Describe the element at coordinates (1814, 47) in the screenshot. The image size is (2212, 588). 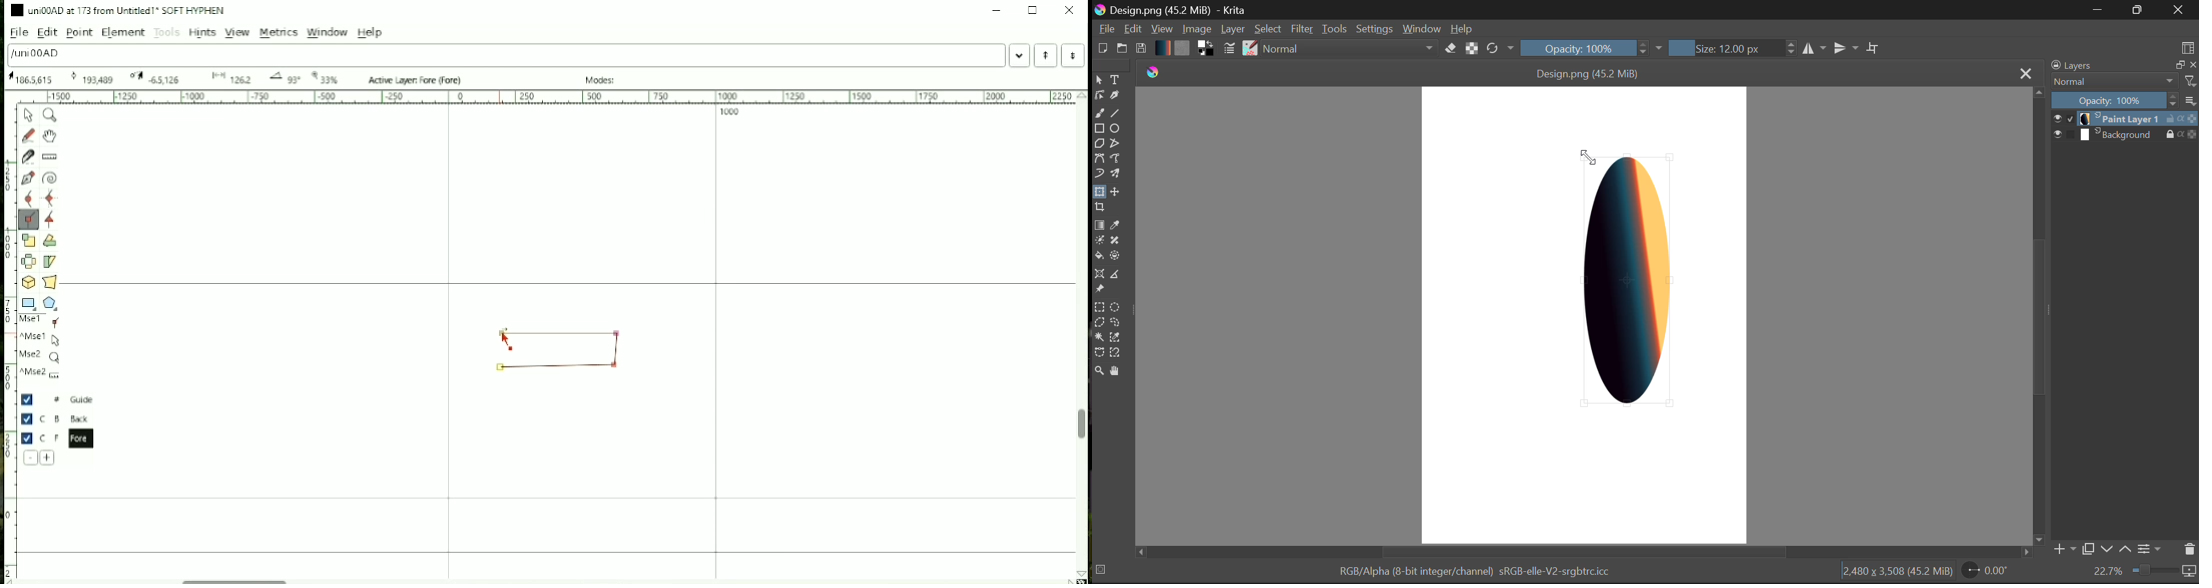
I see `Vertical Mirror Flip` at that location.